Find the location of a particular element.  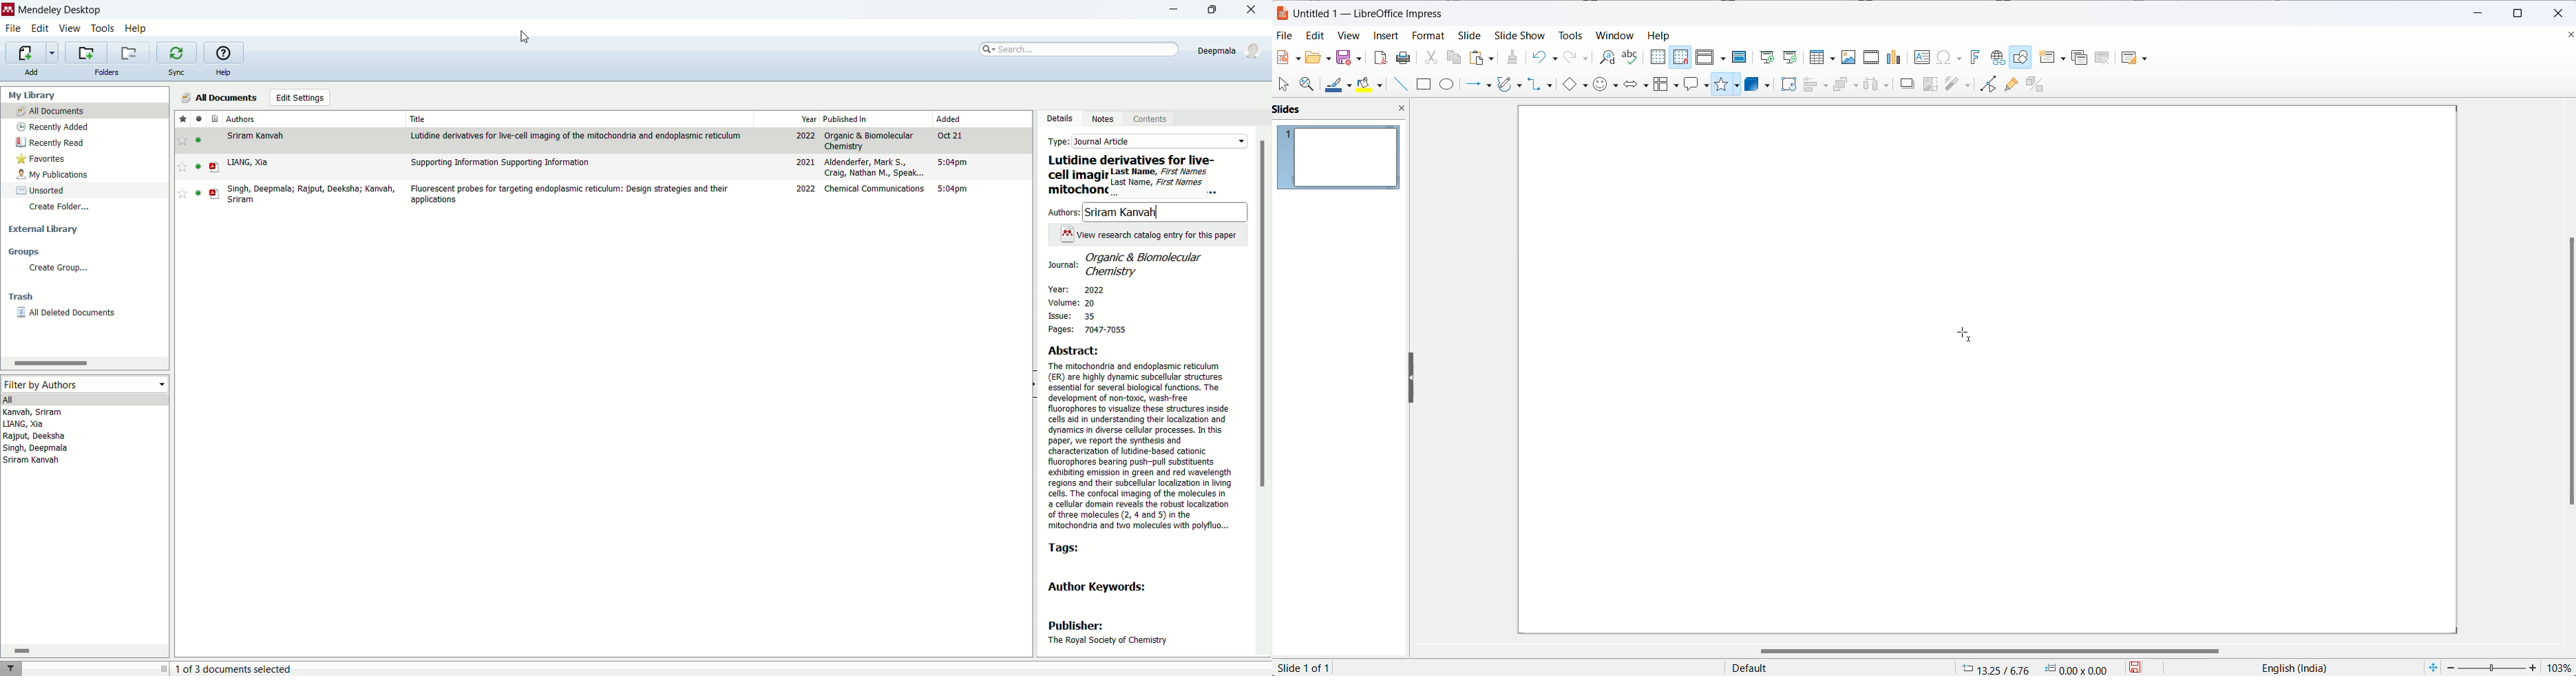

PDF is located at coordinates (217, 168).